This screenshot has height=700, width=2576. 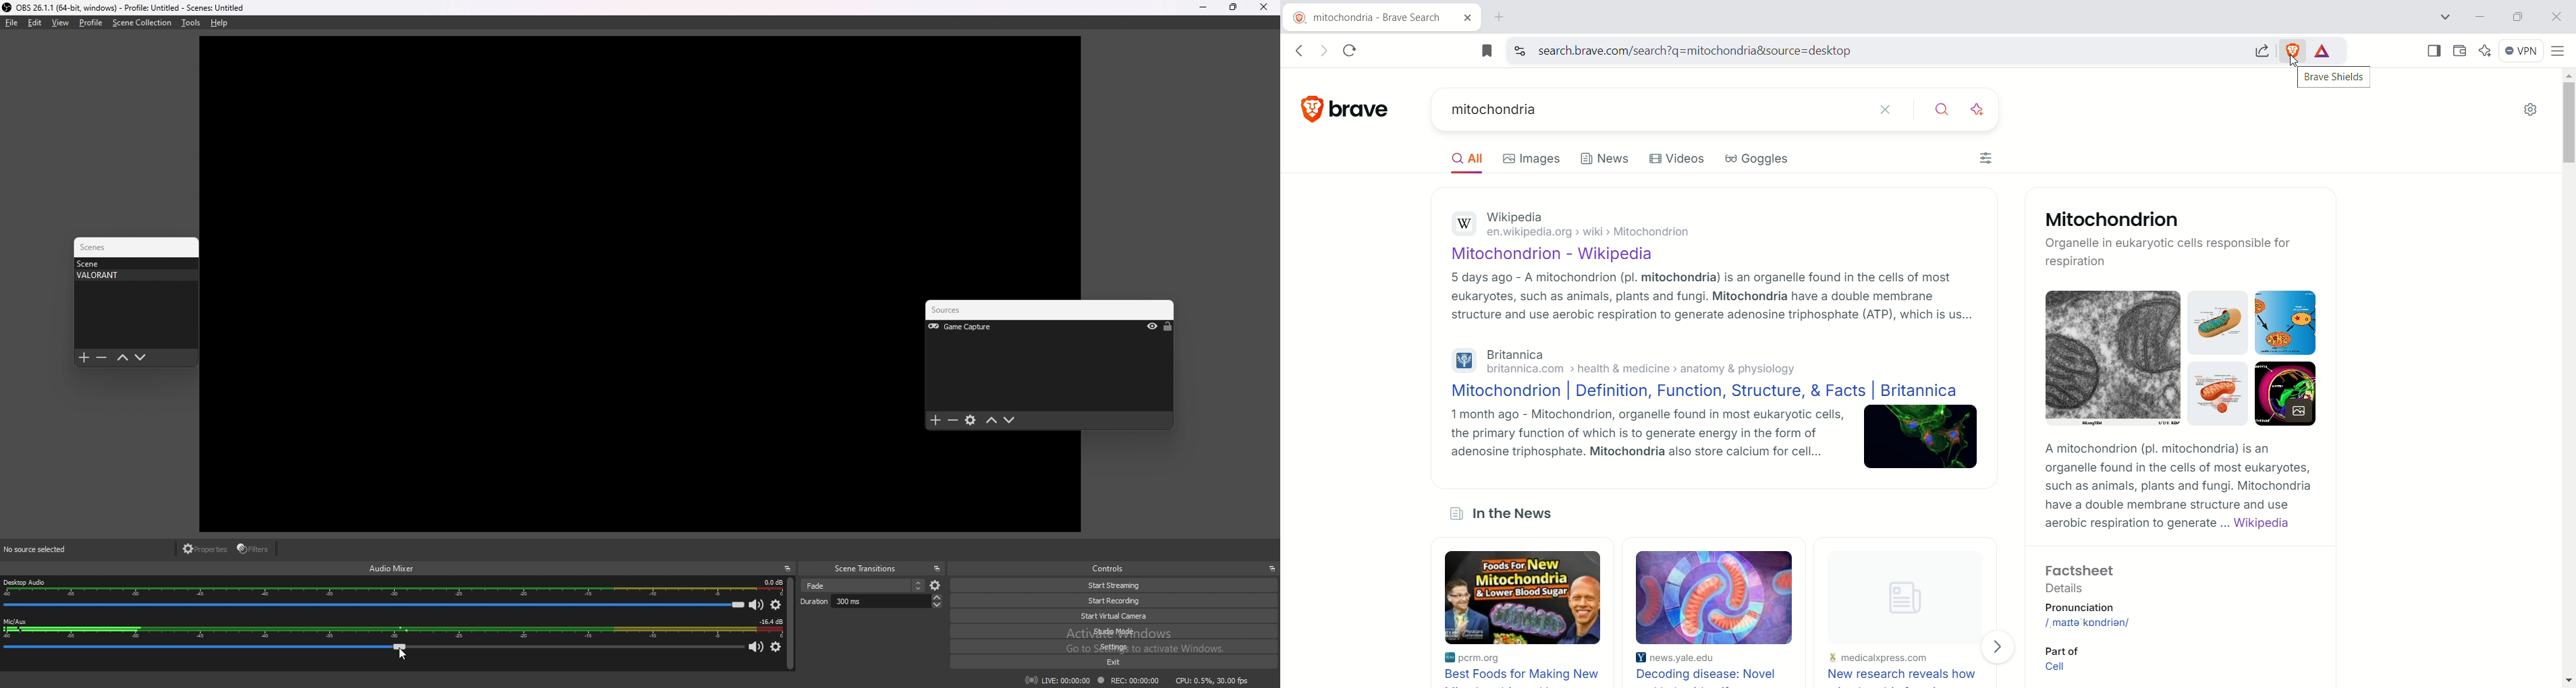 I want to click on lock, so click(x=1168, y=327).